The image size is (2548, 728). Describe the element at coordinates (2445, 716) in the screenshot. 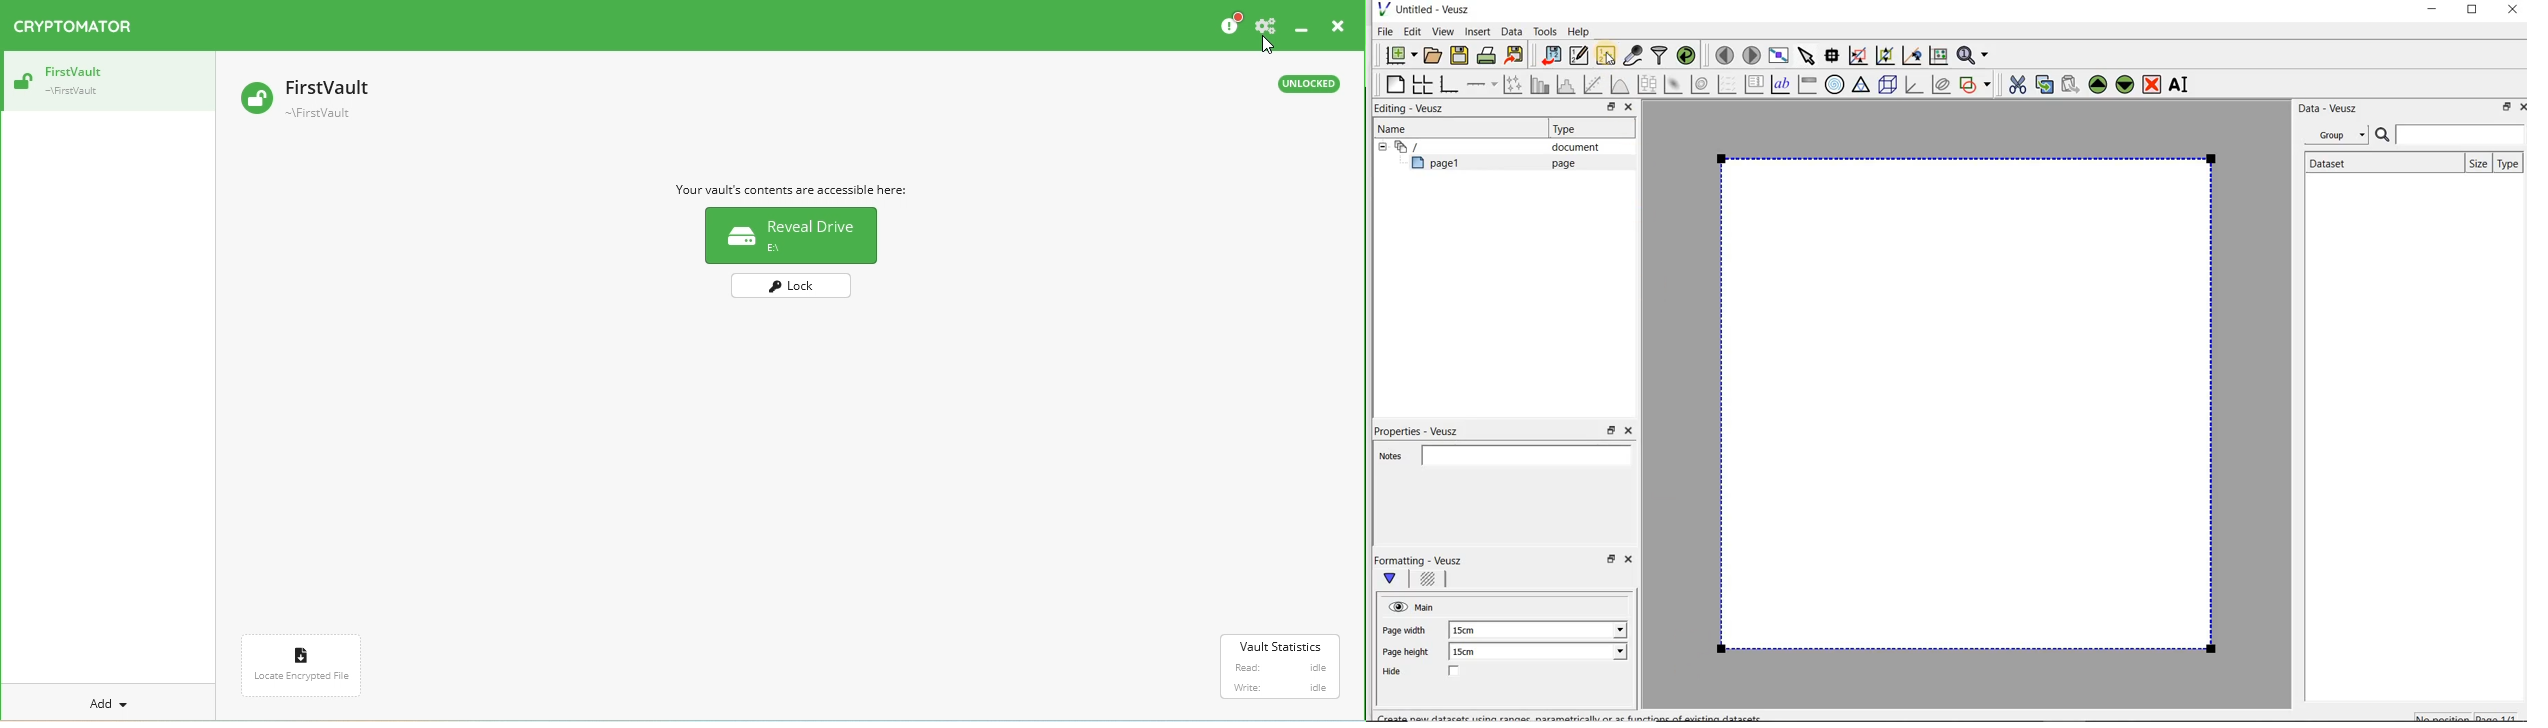

I see `No position` at that location.